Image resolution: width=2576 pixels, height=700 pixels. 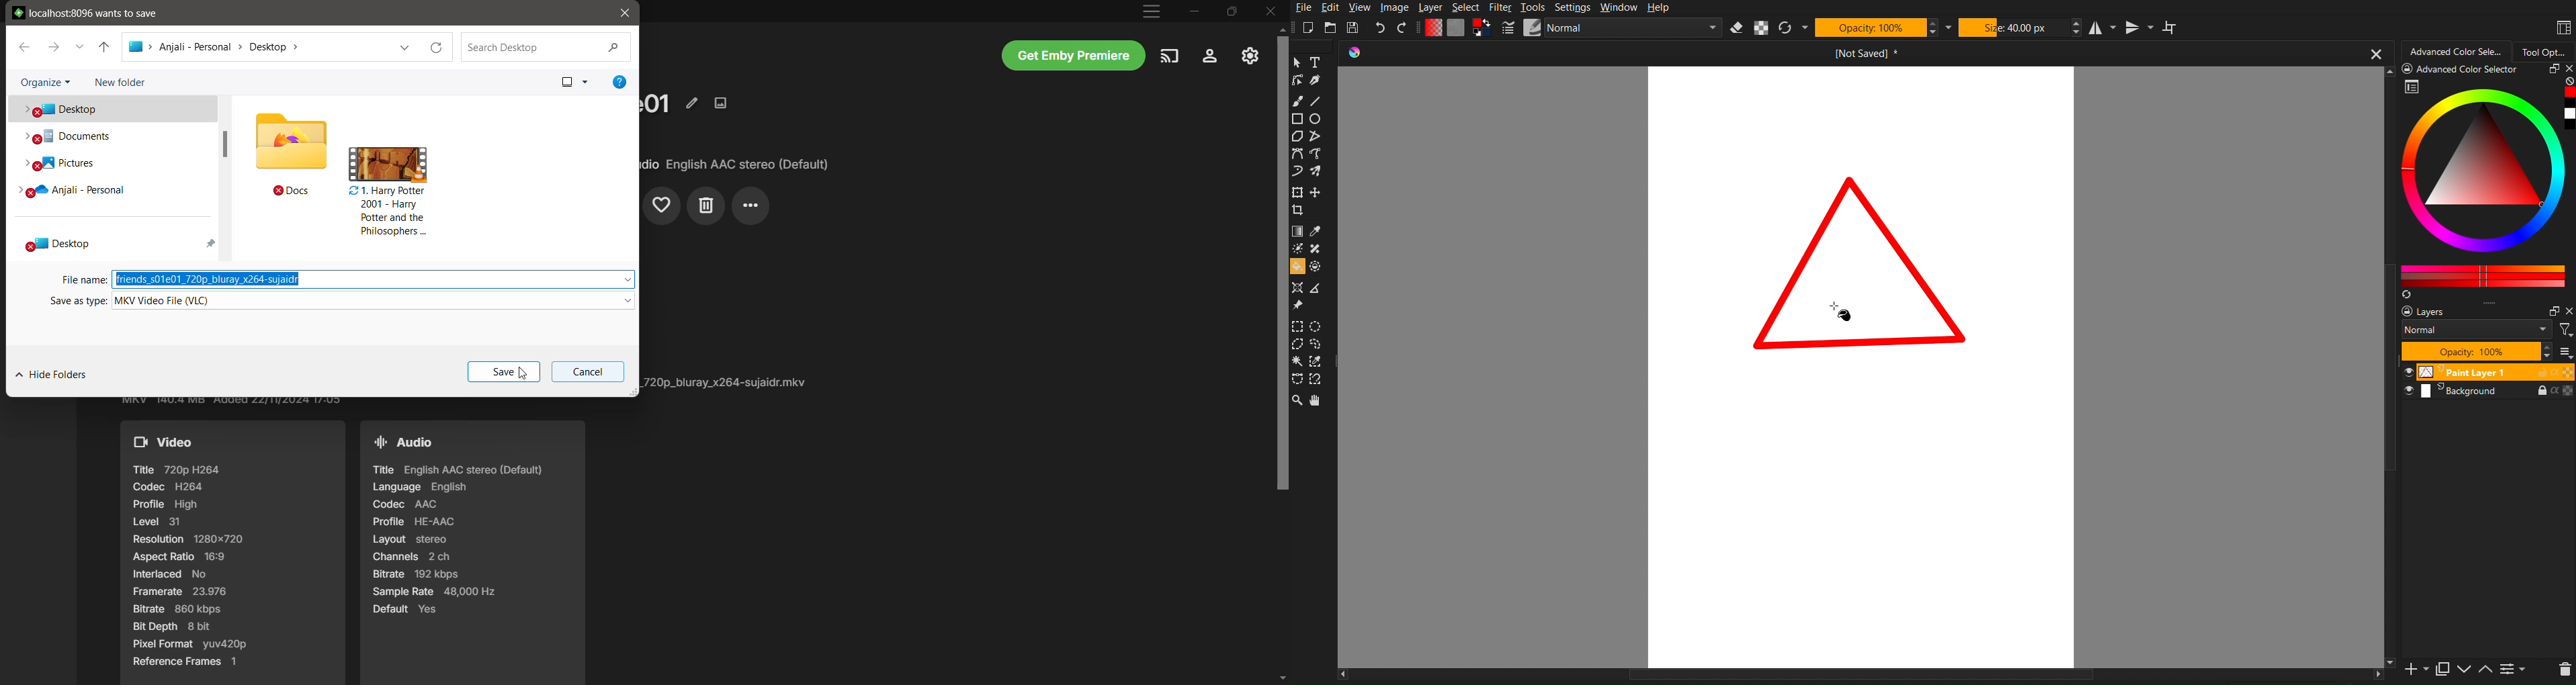 What do you see at coordinates (1870, 56) in the screenshot?
I see `[not saved]` at bounding box center [1870, 56].